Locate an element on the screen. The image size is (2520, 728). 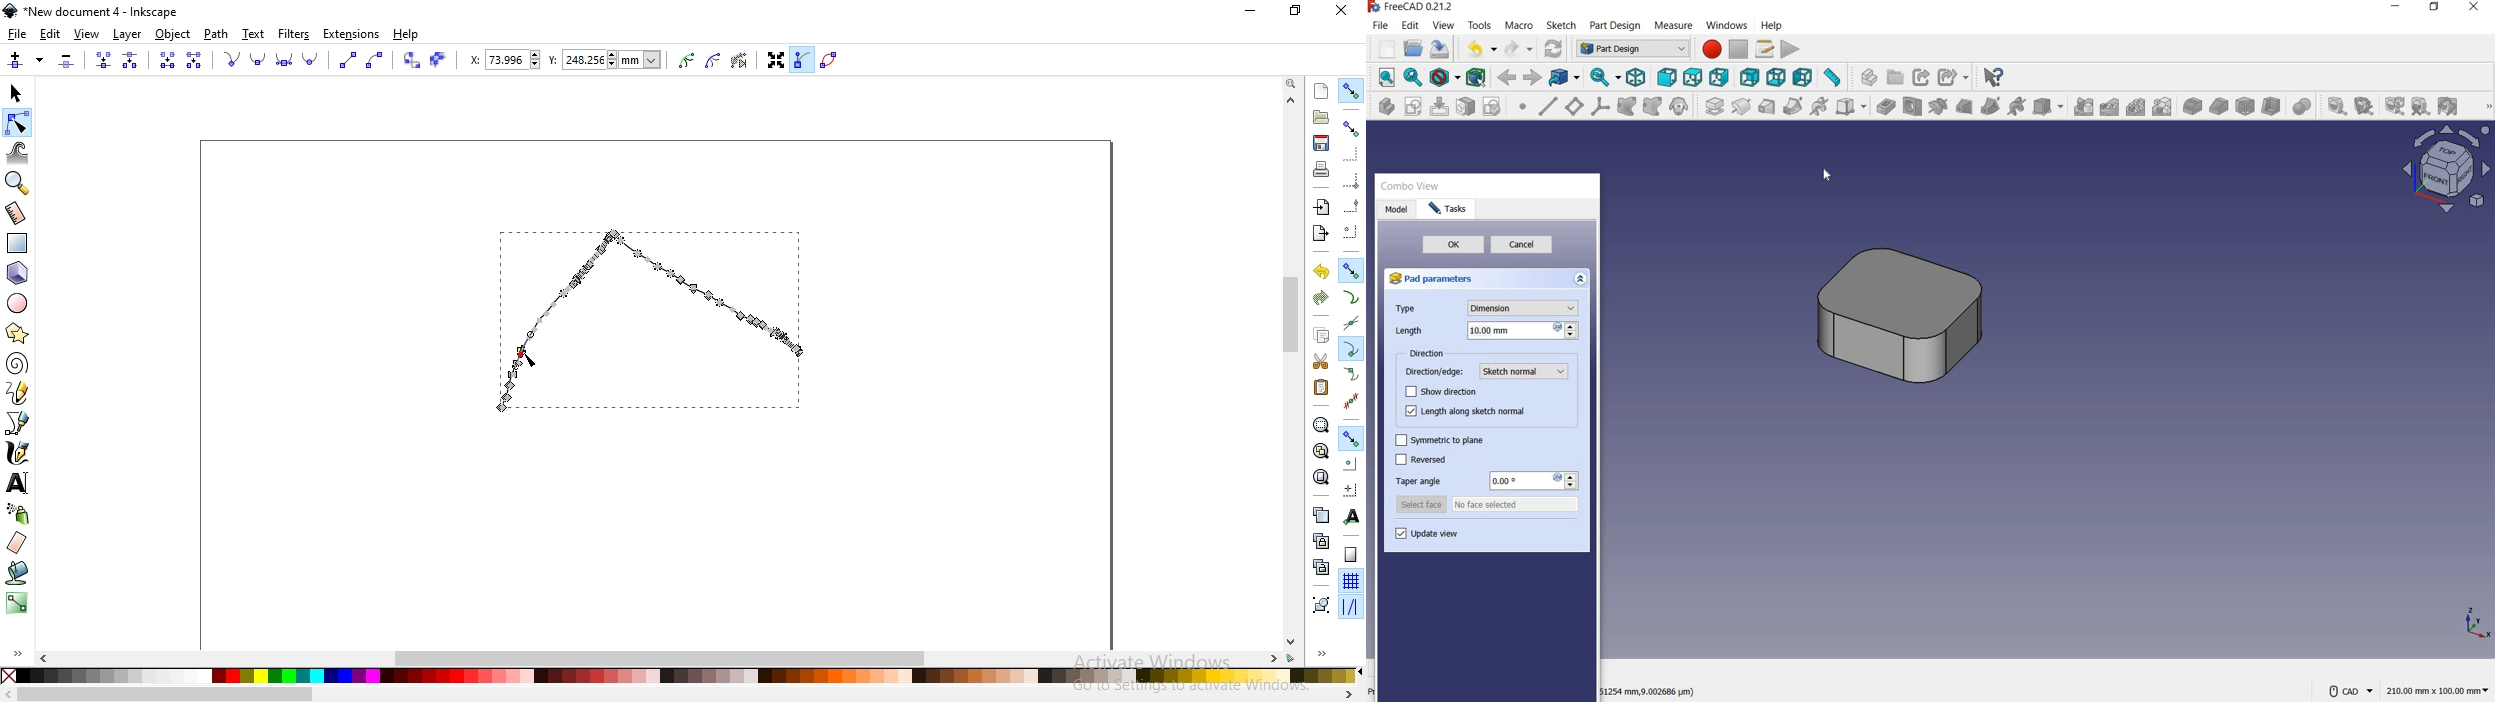
execute macro is located at coordinates (1791, 49).